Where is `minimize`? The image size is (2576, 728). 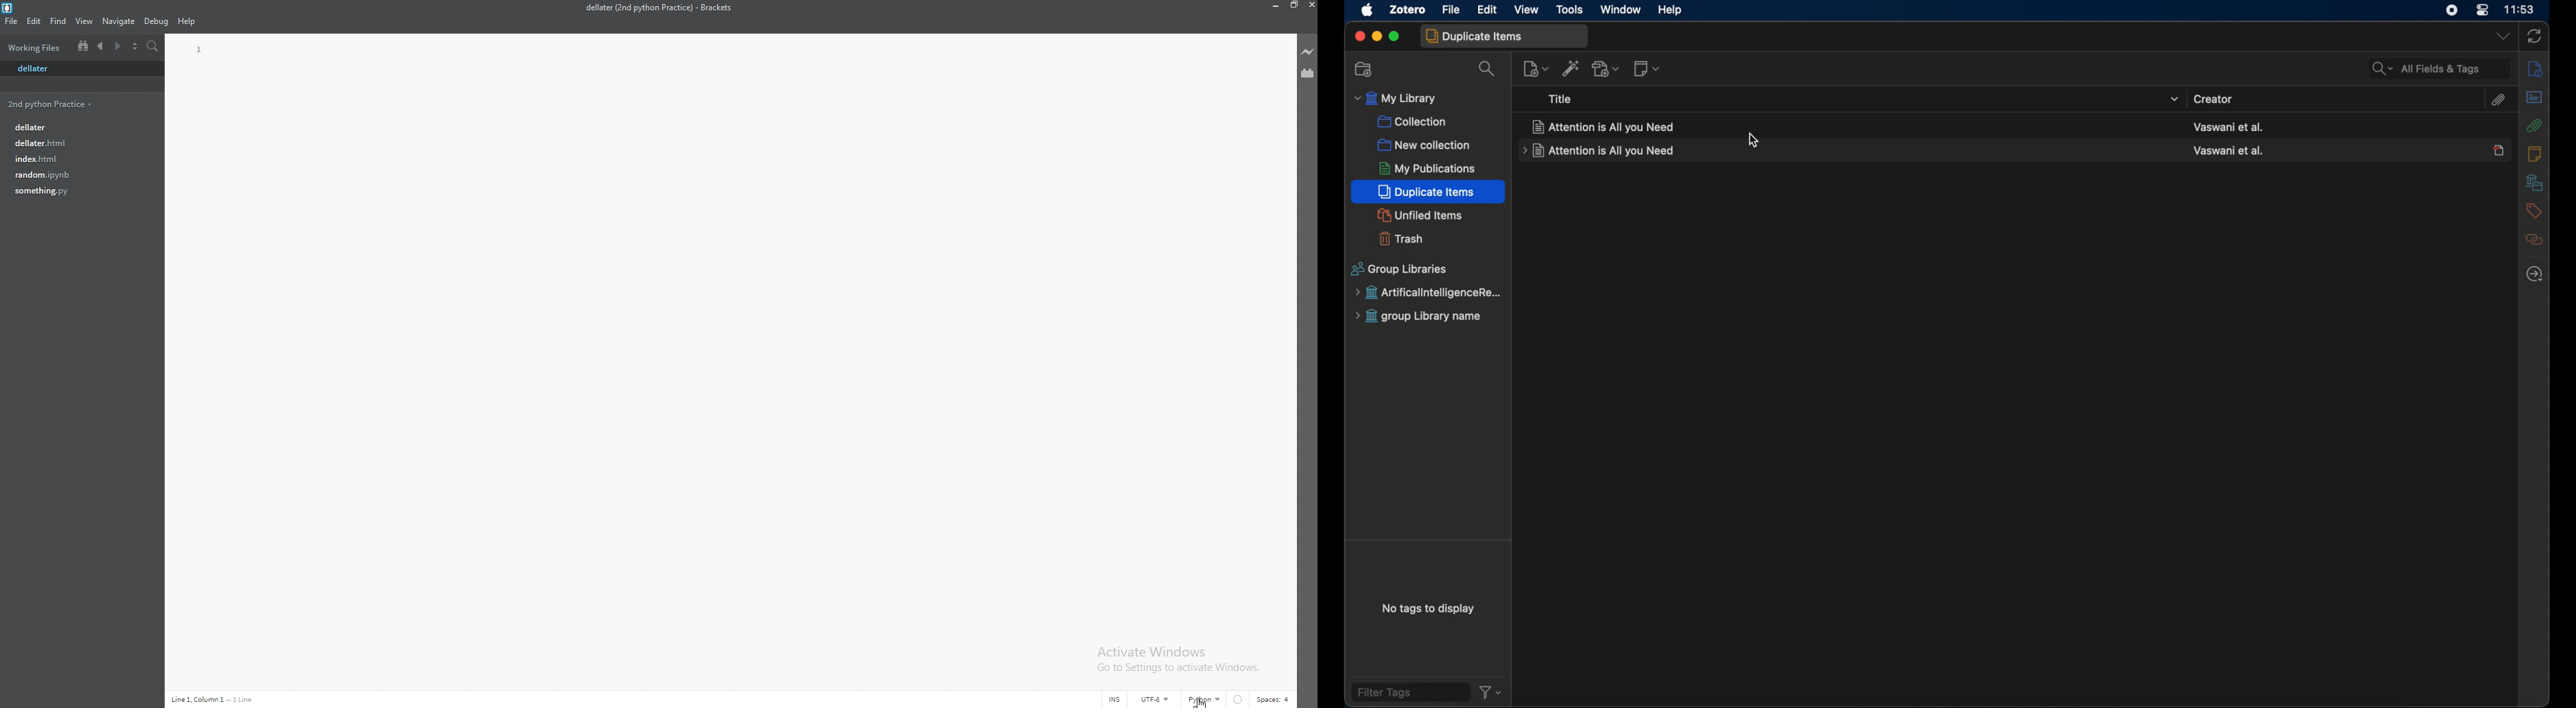 minimize is located at coordinates (1273, 5).